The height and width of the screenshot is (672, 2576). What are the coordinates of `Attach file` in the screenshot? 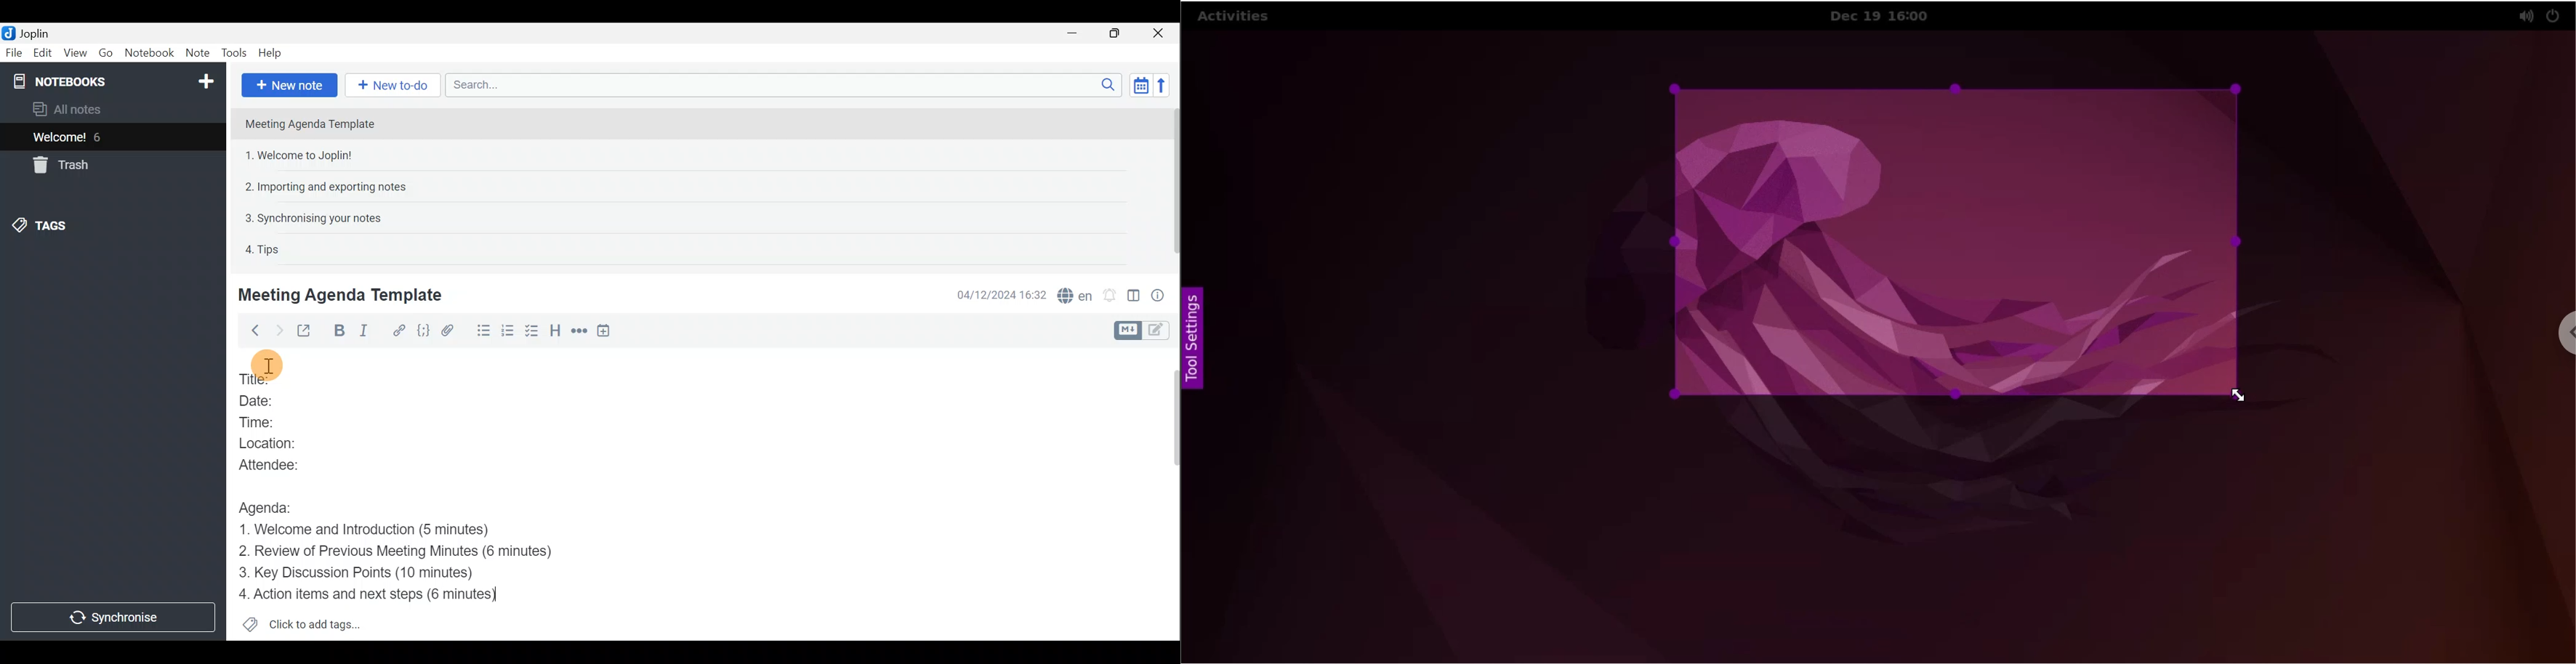 It's located at (453, 331).